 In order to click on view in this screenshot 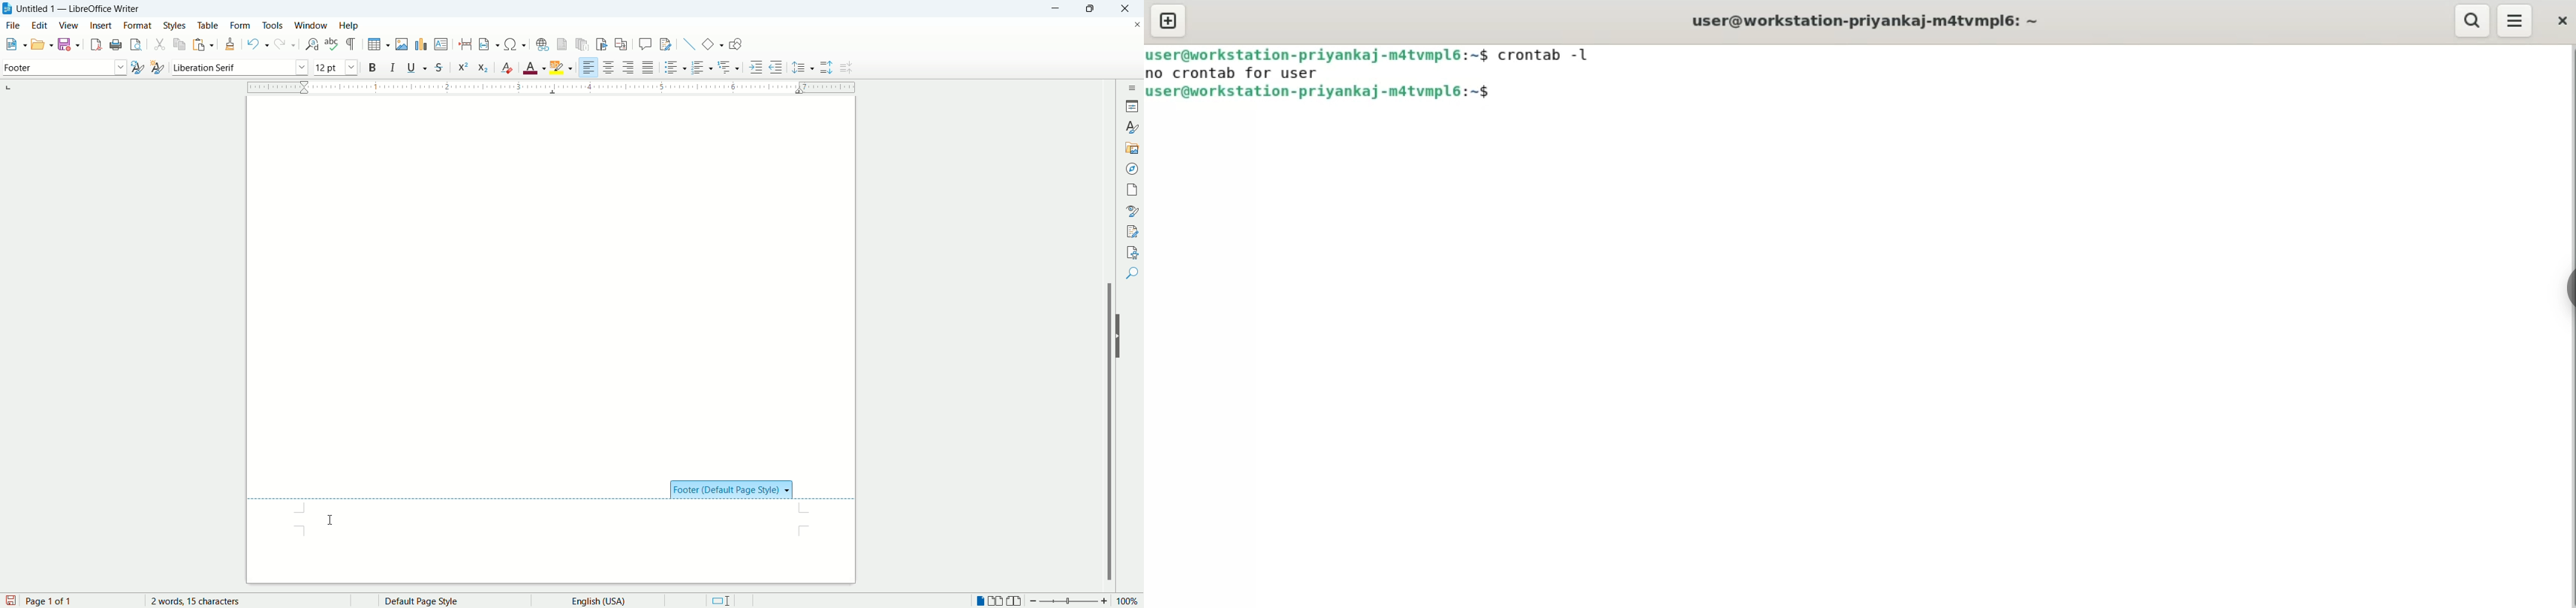, I will do `click(70, 26)`.